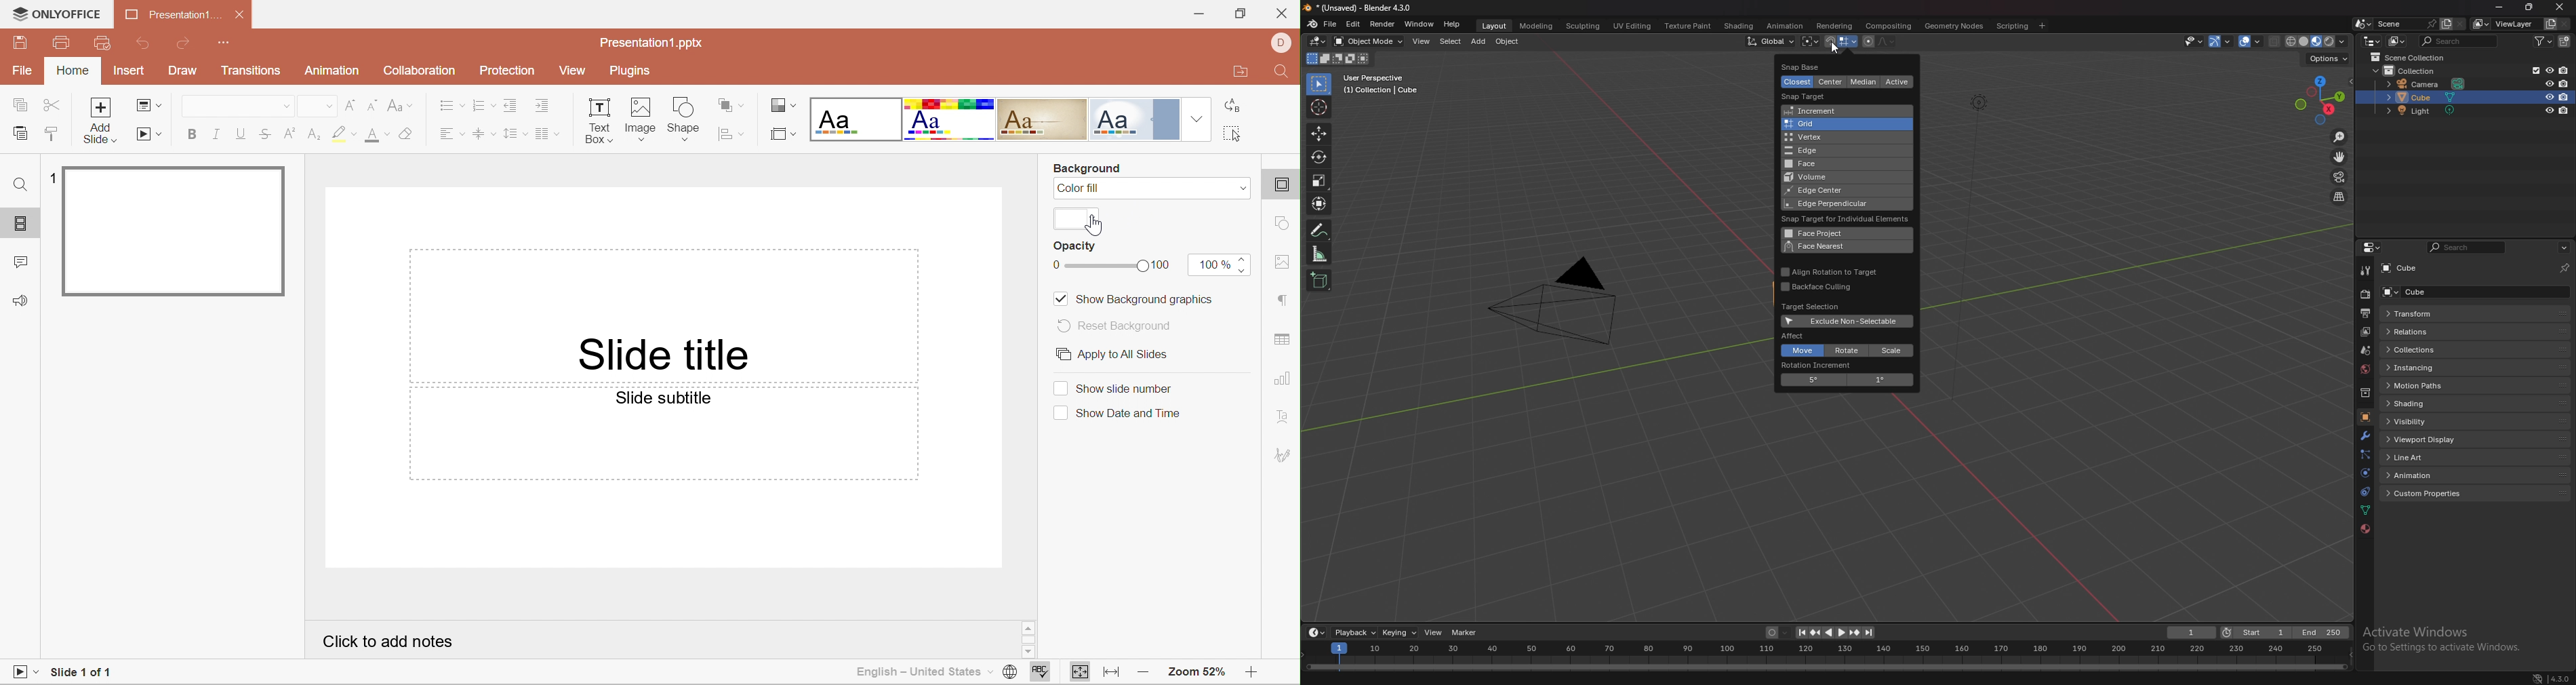  What do you see at coordinates (509, 72) in the screenshot?
I see `Protection` at bounding box center [509, 72].